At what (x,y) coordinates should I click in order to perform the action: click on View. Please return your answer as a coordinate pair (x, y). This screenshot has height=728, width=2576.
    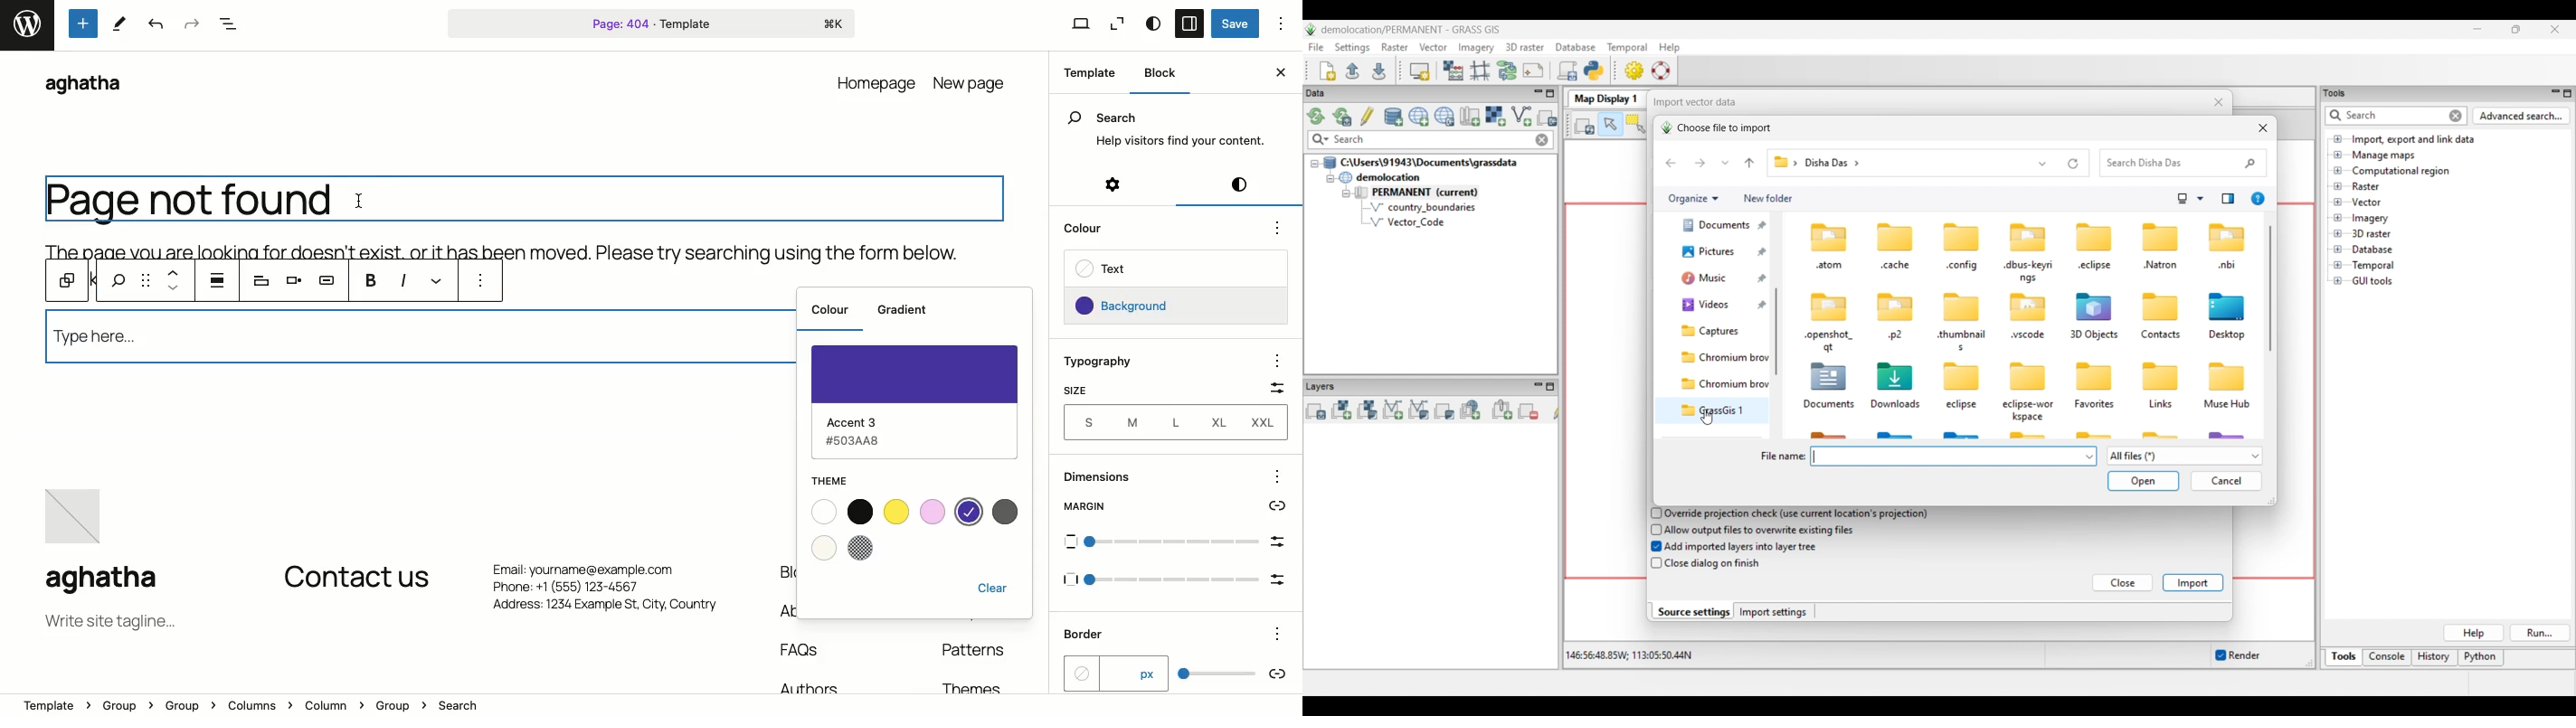
    Looking at the image, I should click on (1071, 23).